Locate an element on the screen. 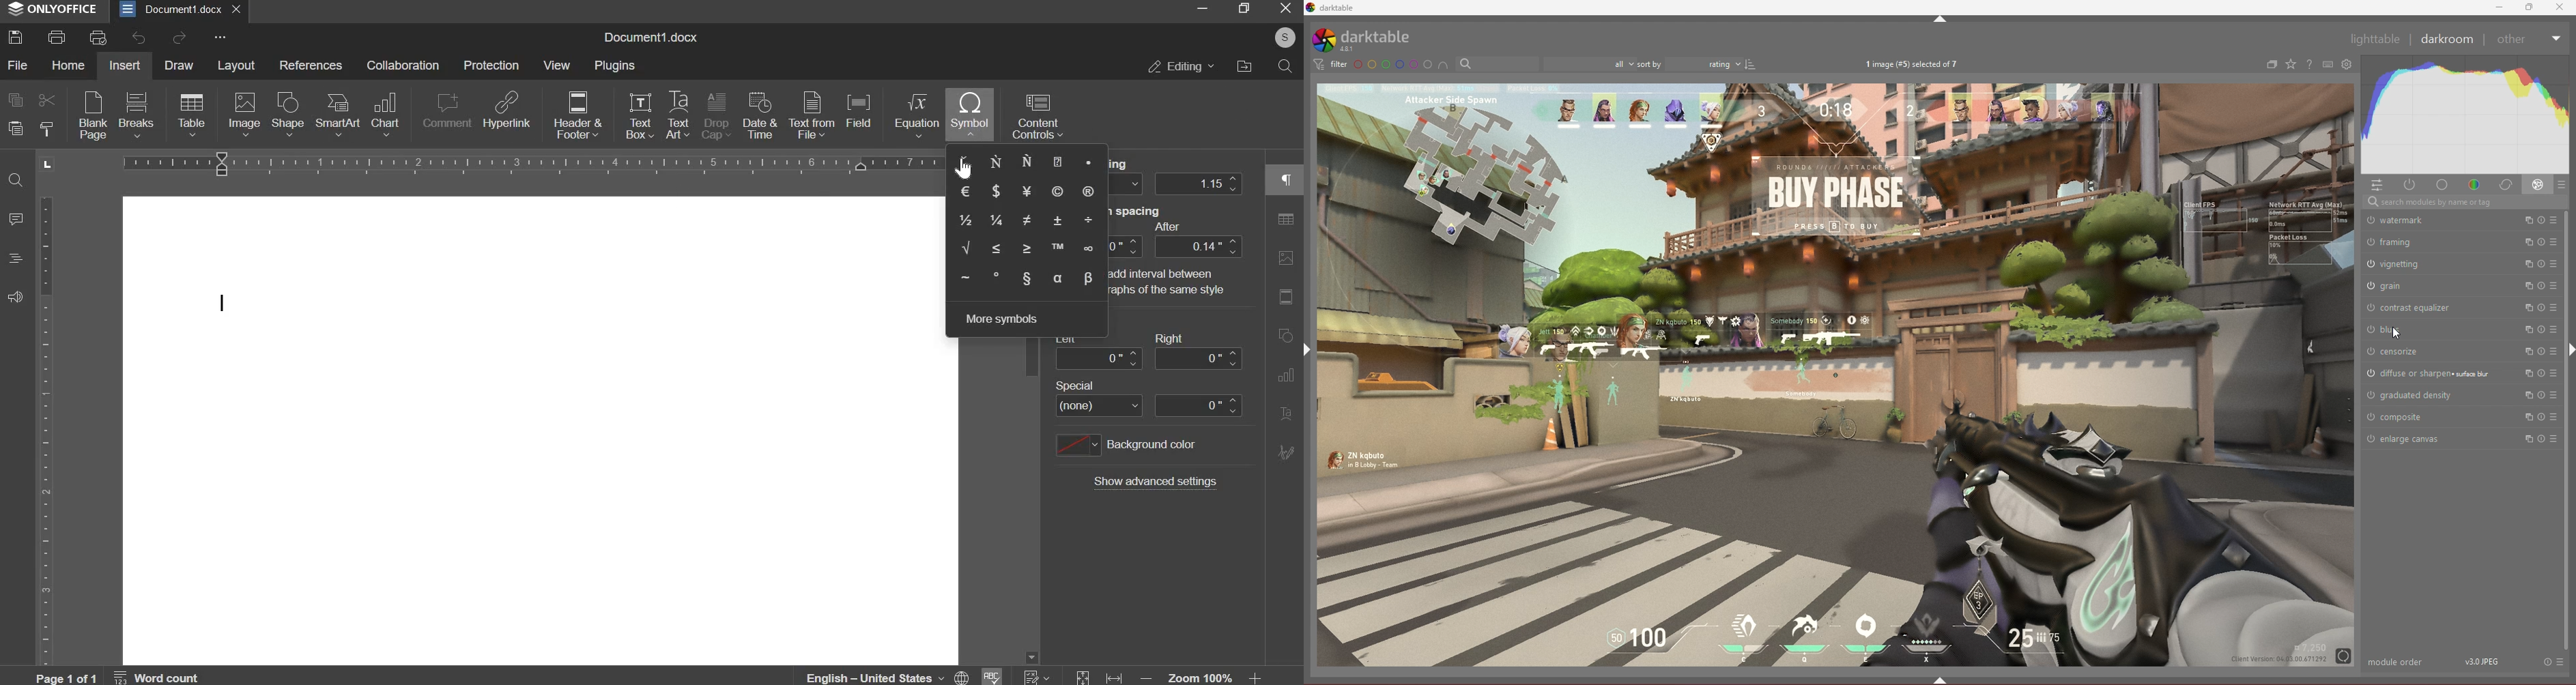  save is located at coordinates (16, 39).